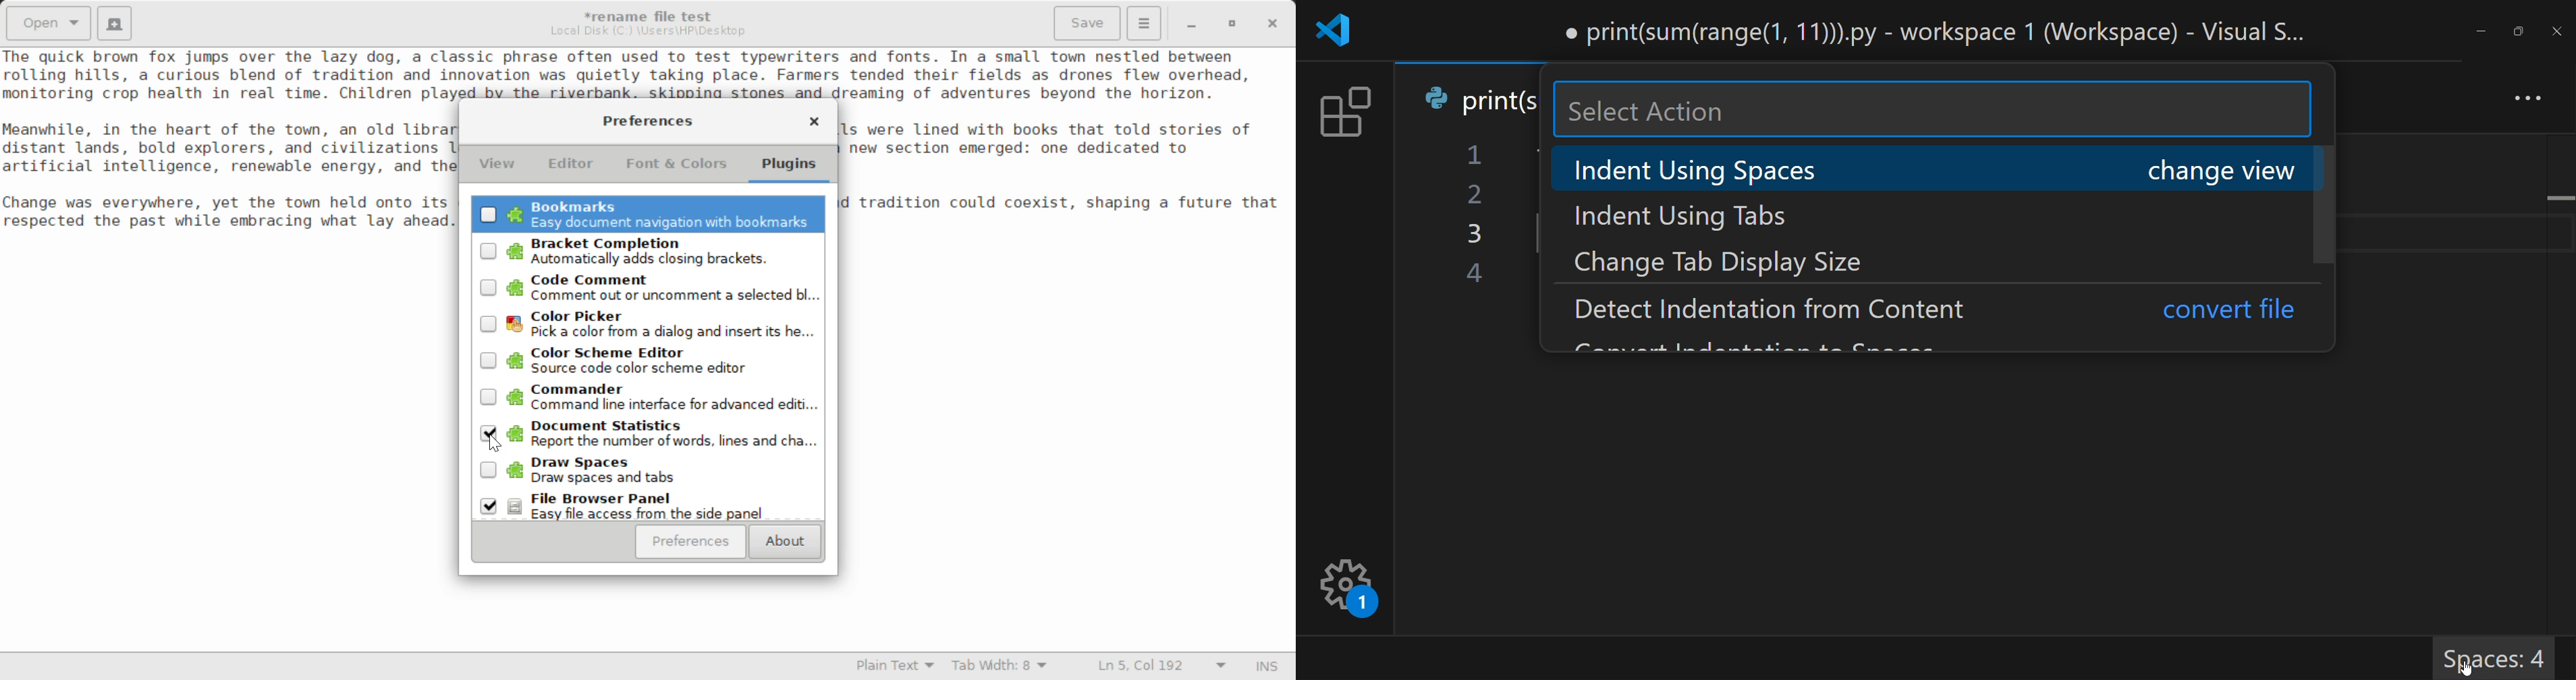  What do you see at coordinates (1267, 668) in the screenshot?
I see `Input Mode` at bounding box center [1267, 668].